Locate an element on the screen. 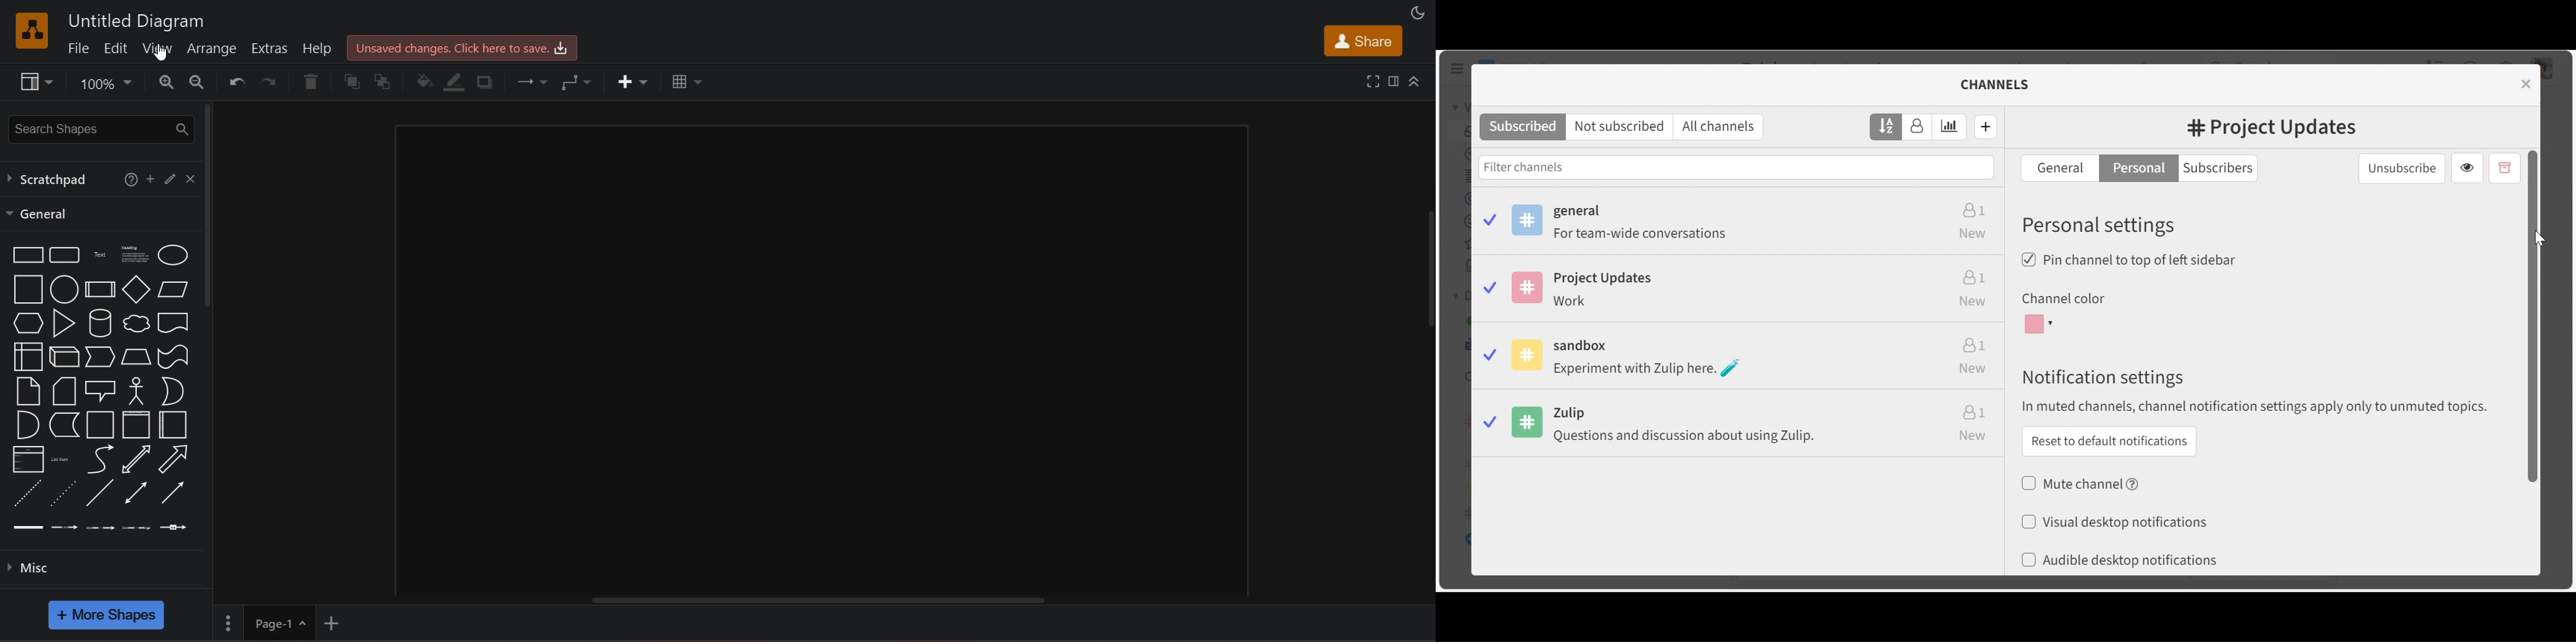  list is located at coordinates (28, 459).